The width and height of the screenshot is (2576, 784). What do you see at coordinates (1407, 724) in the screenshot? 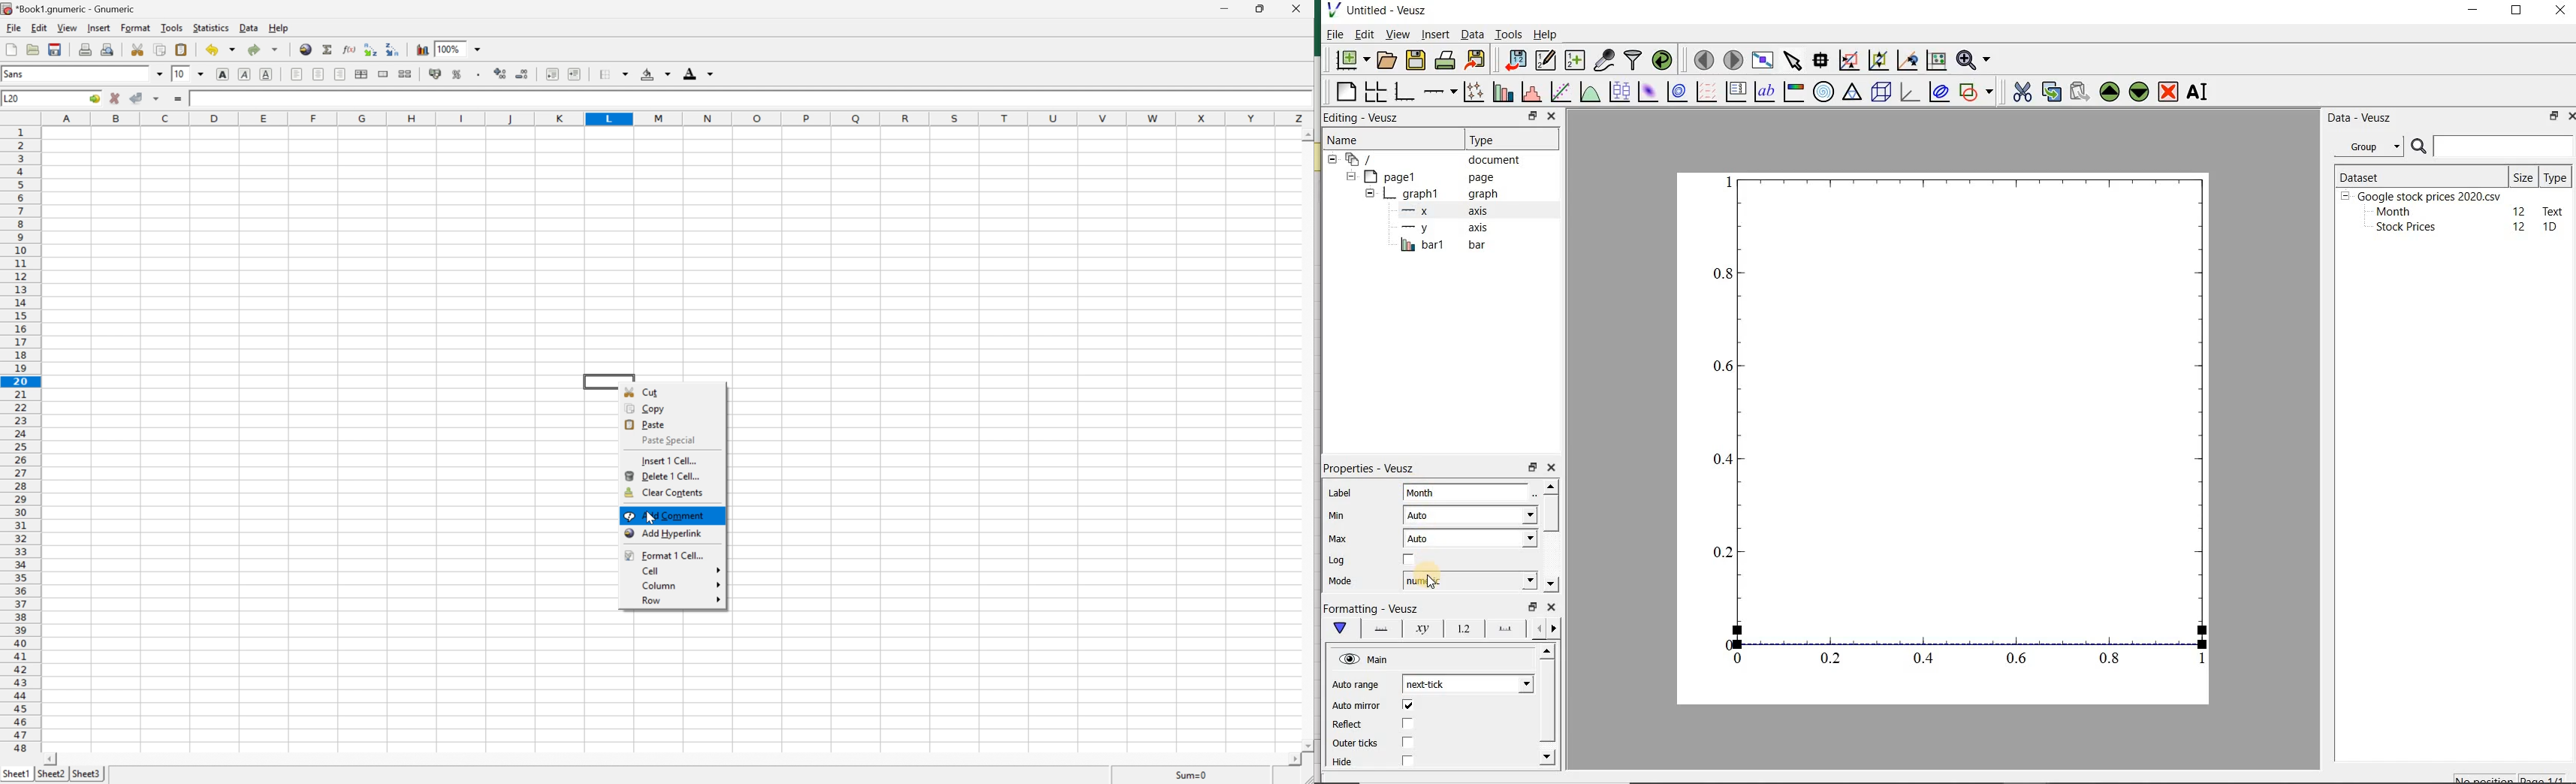
I see `check/uncheck` at bounding box center [1407, 724].